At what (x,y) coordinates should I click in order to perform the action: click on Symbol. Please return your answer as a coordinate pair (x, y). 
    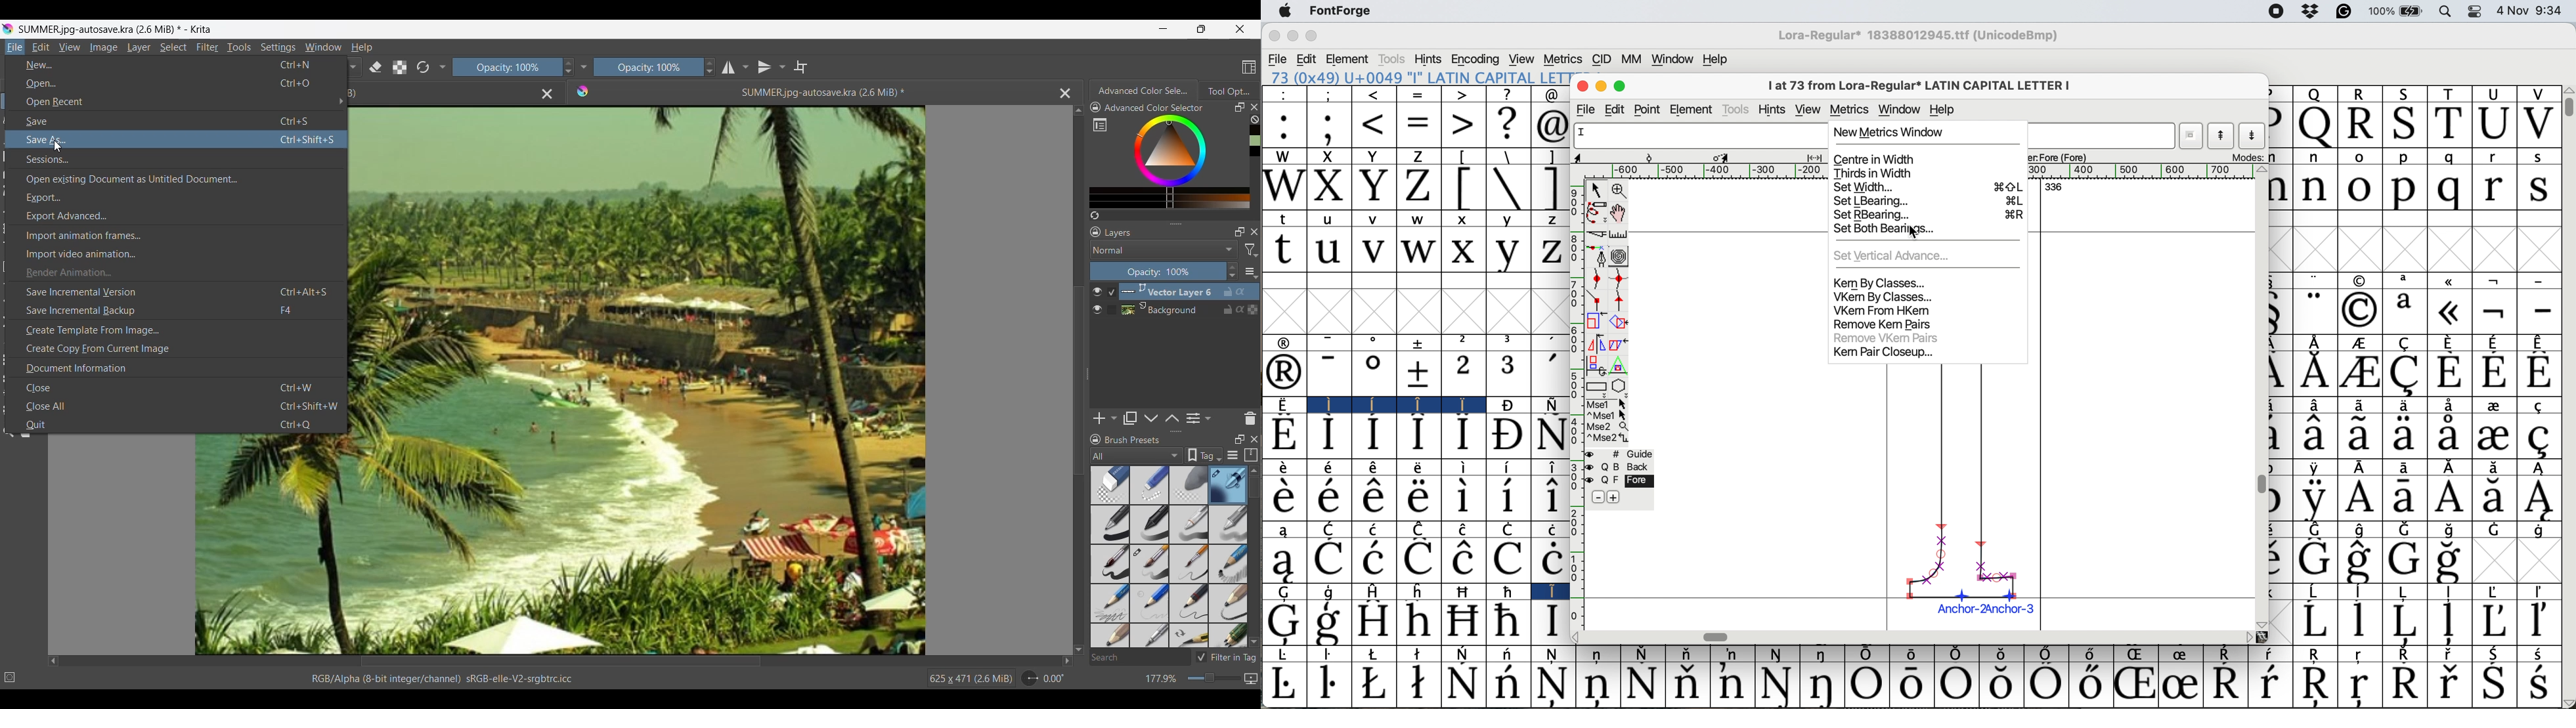
    Looking at the image, I should click on (2496, 406).